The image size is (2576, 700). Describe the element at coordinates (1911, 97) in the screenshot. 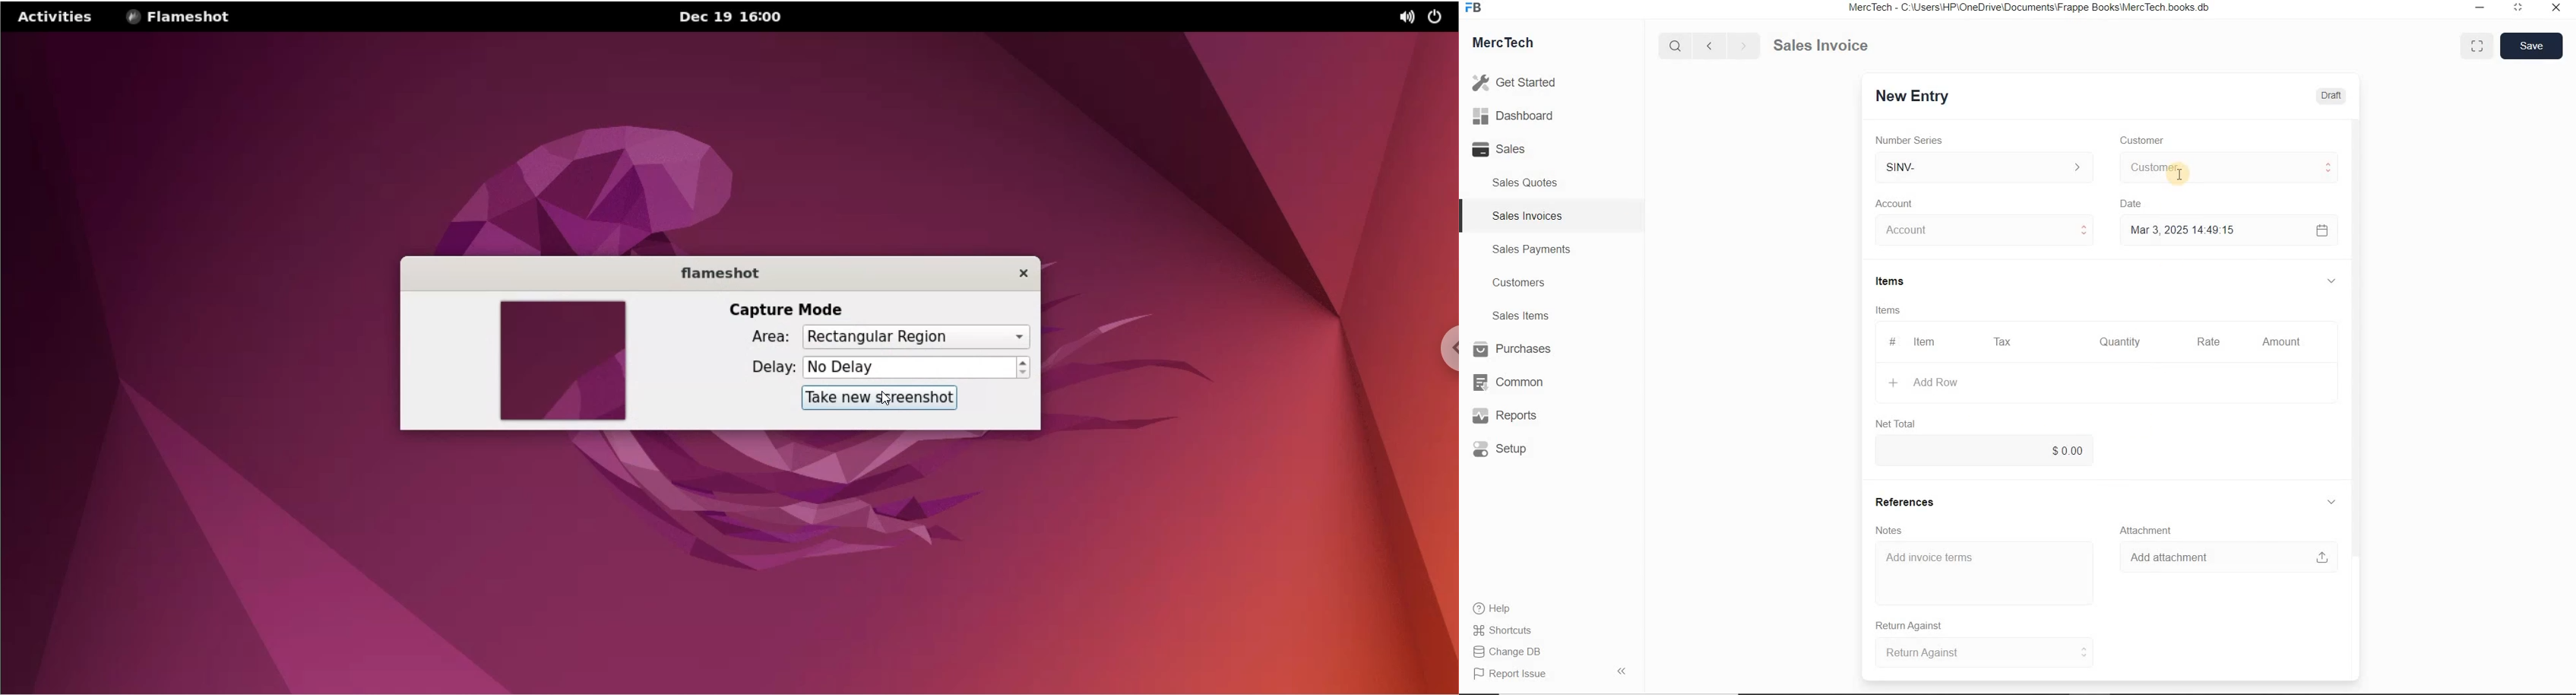

I see `New Entry` at that location.